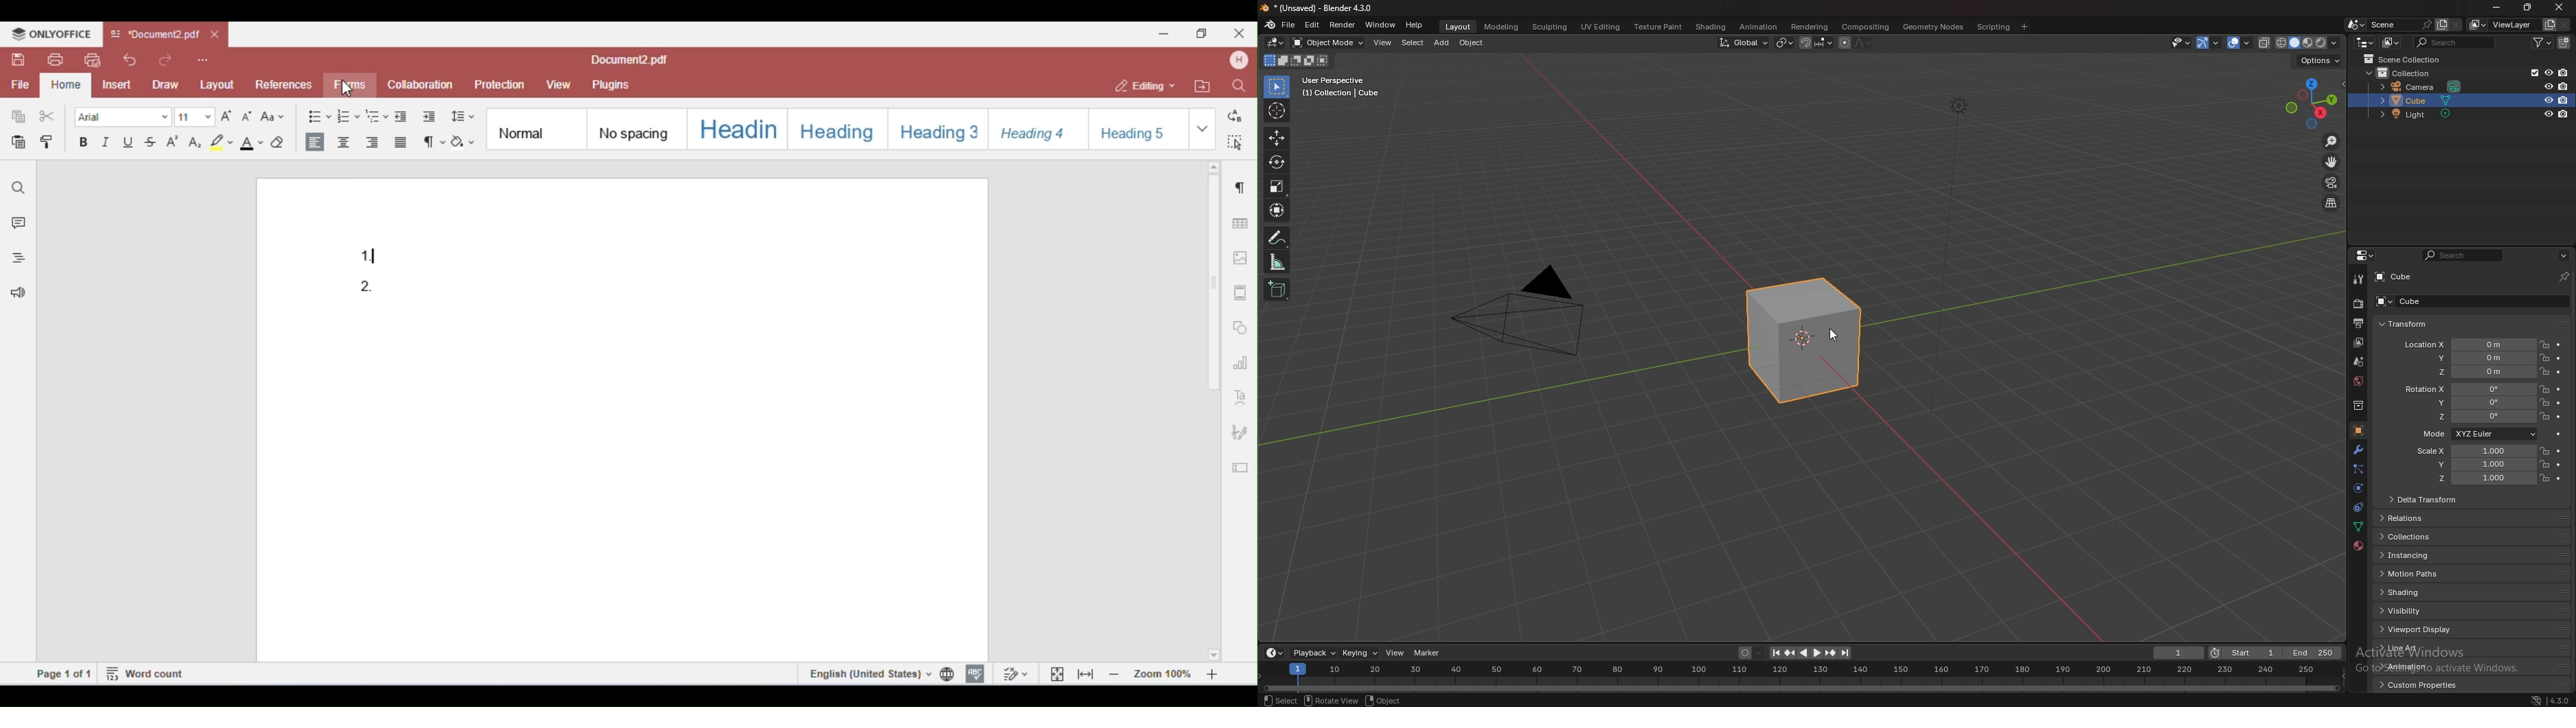 The height and width of the screenshot is (728, 2576). What do you see at coordinates (2391, 43) in the screenshot?
I see `display mode` at bounding box center [2391, 43].